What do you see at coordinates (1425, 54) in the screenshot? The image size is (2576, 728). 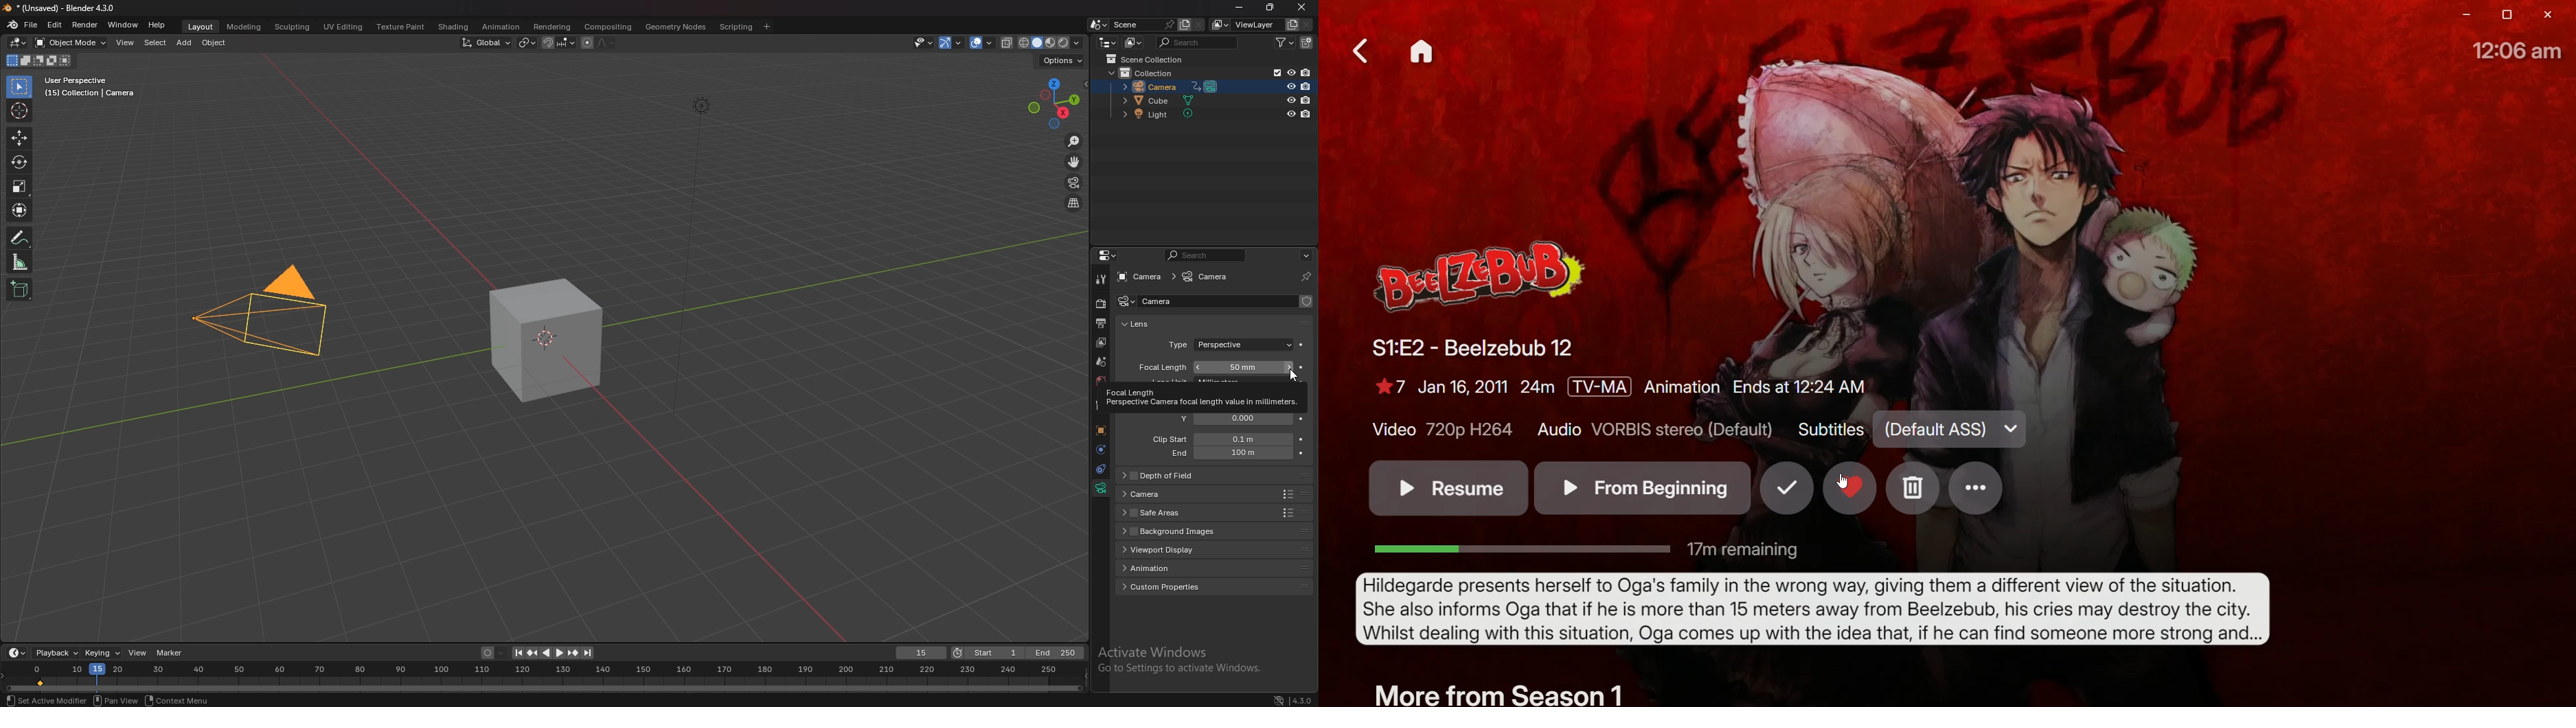 I see `Home` at bounding box center [1425, 54].